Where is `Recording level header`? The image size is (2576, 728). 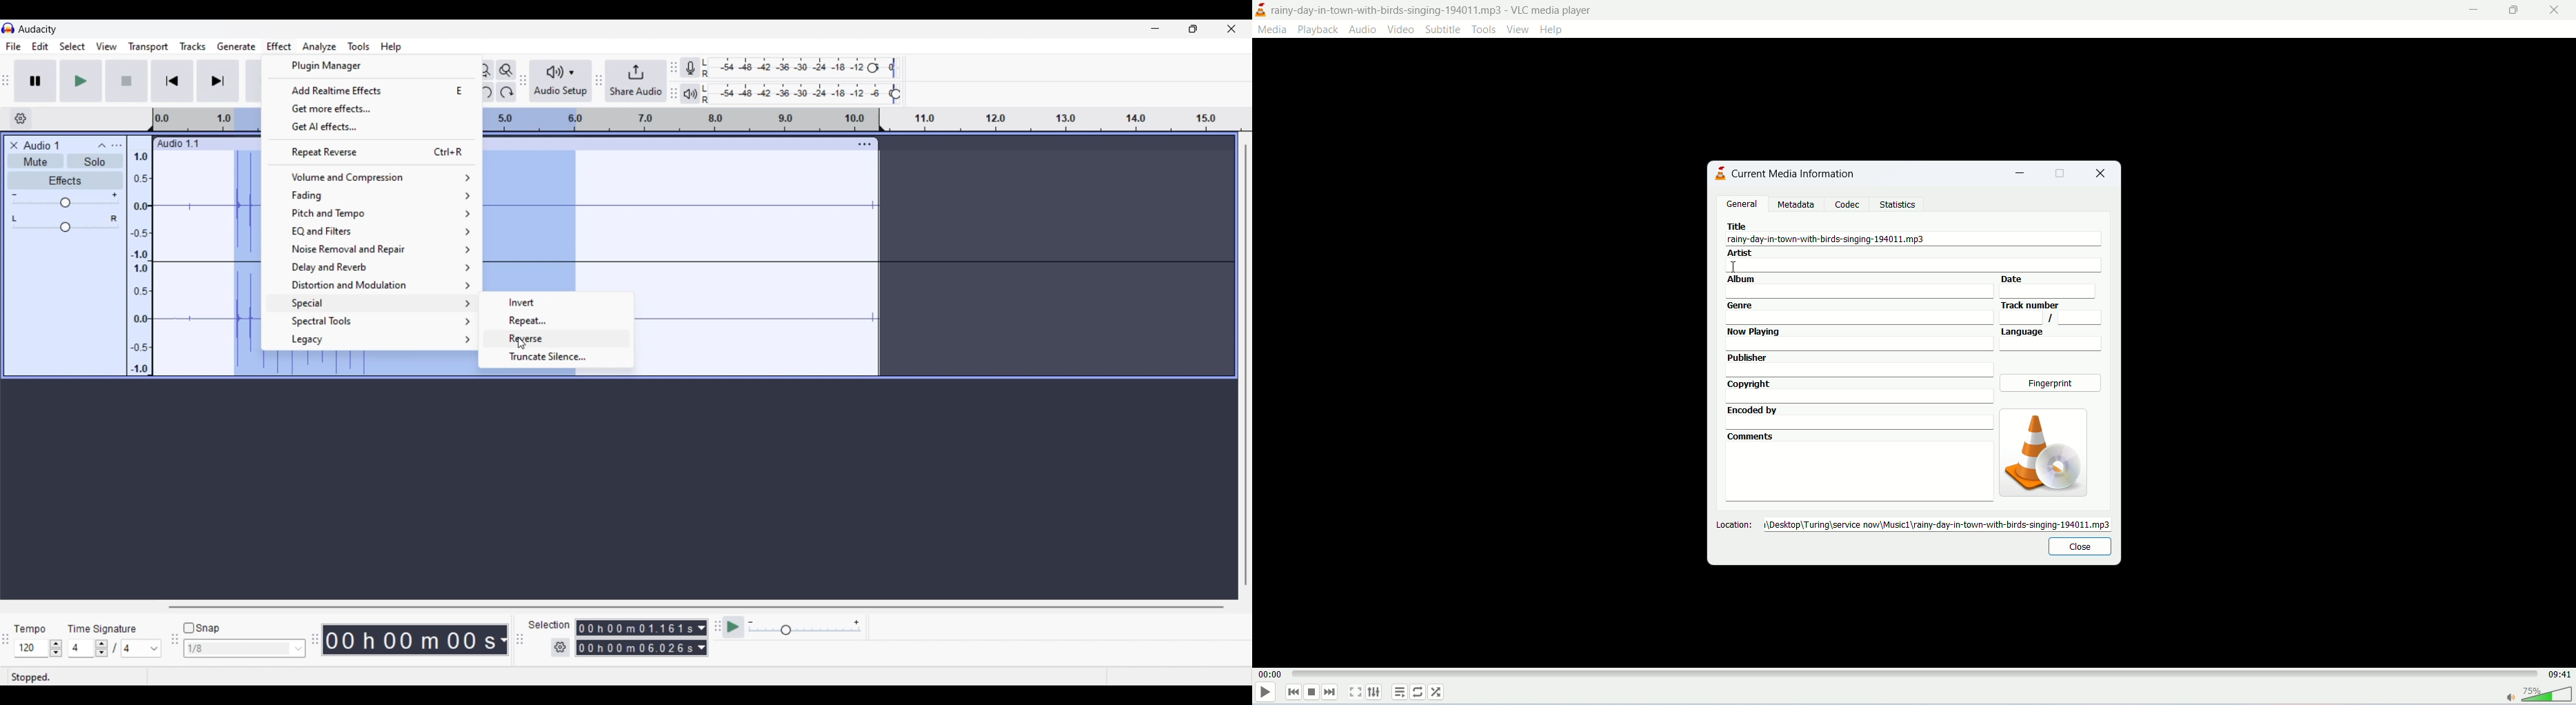
Recording level header is located at coordinates (873, 68).